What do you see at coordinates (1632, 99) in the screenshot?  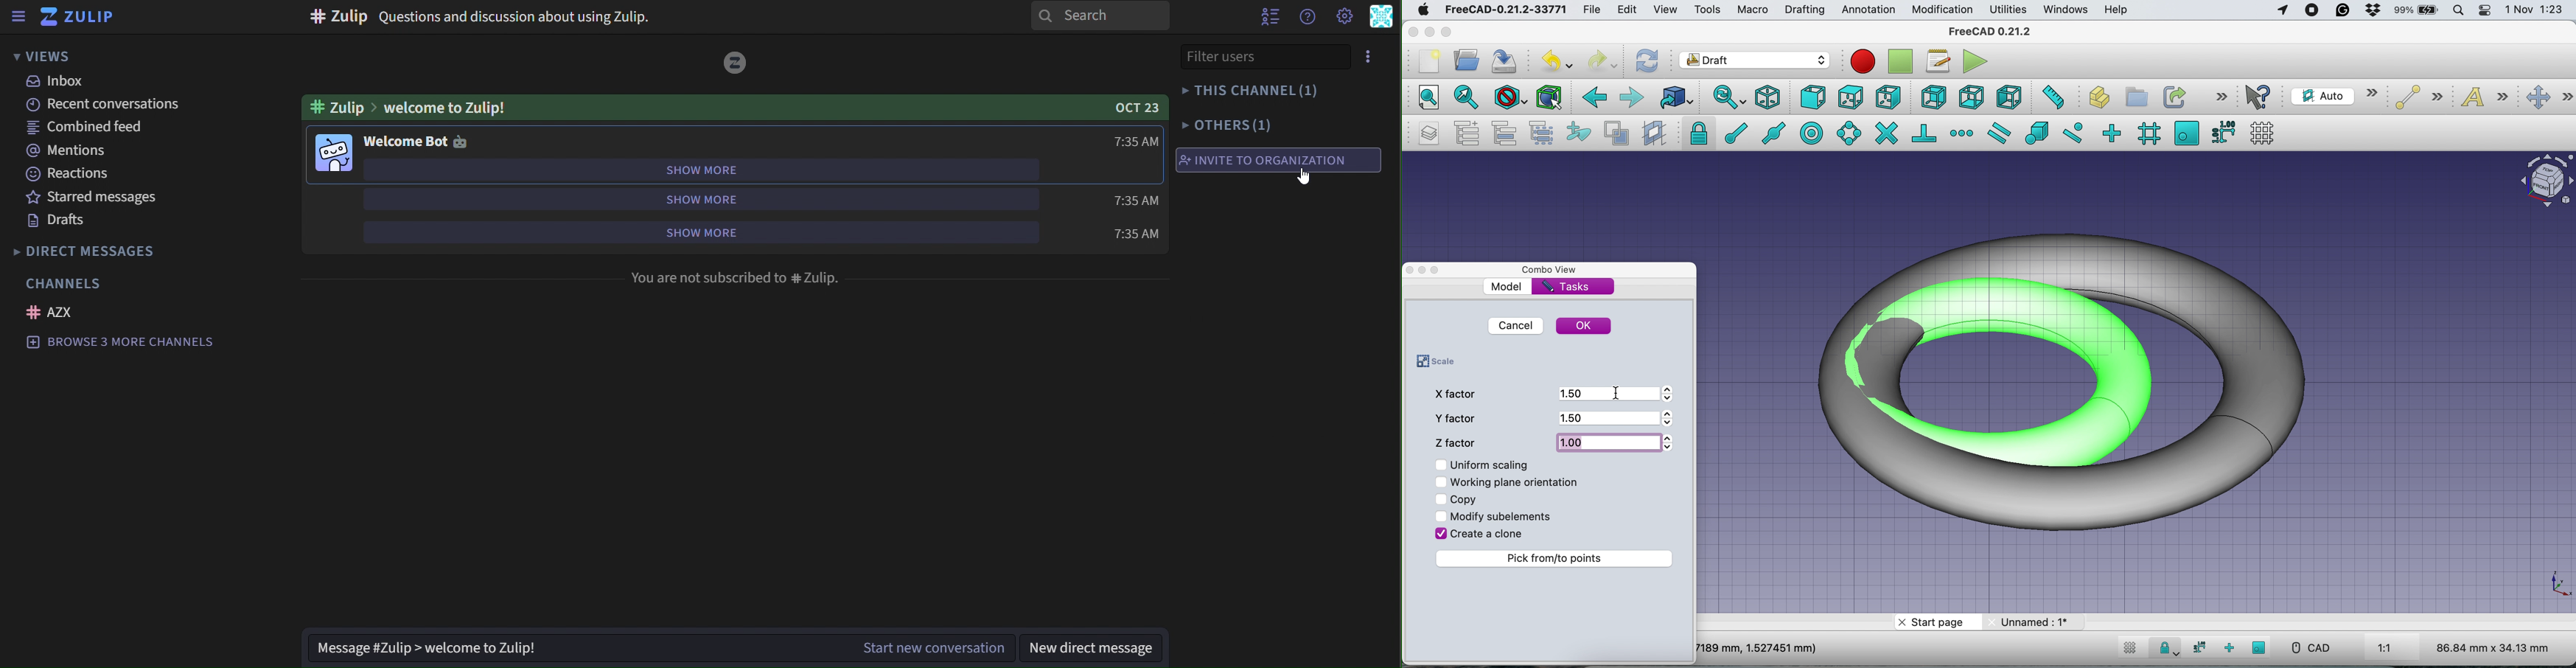 I see `forward` at bounding box center [1632, 99].